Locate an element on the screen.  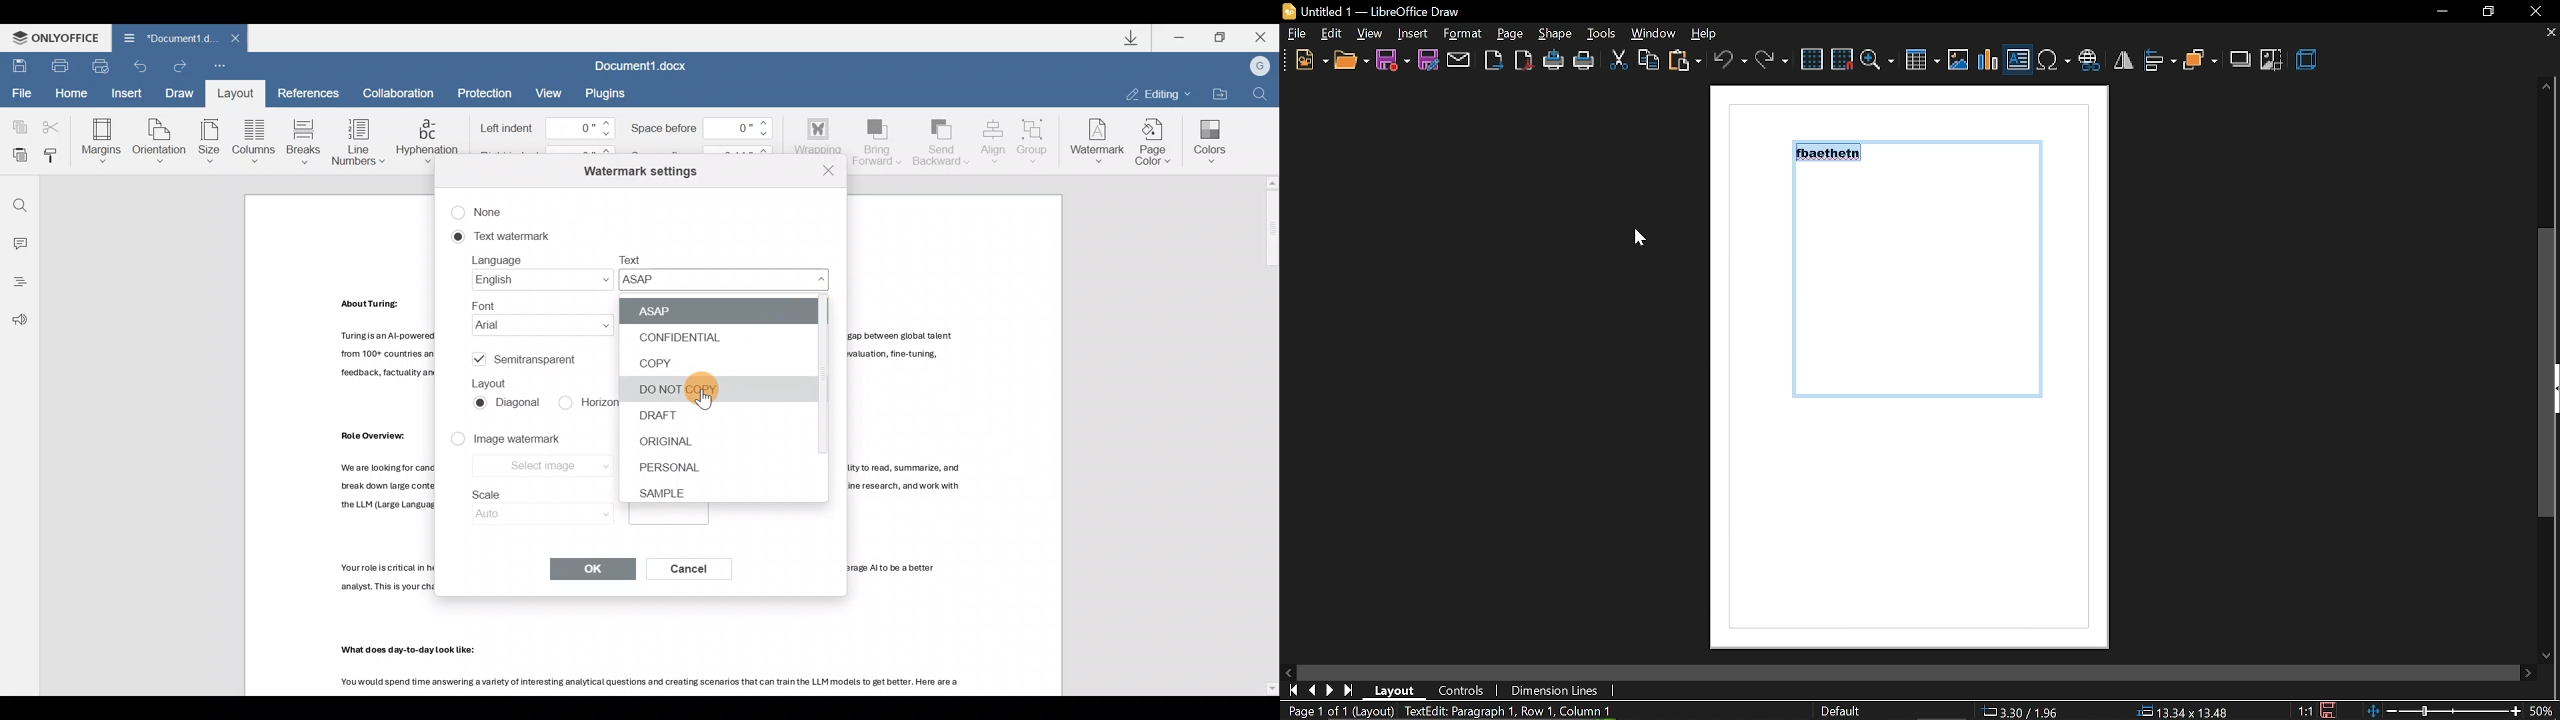
export as pdf is located at coordinates (1523, 60).